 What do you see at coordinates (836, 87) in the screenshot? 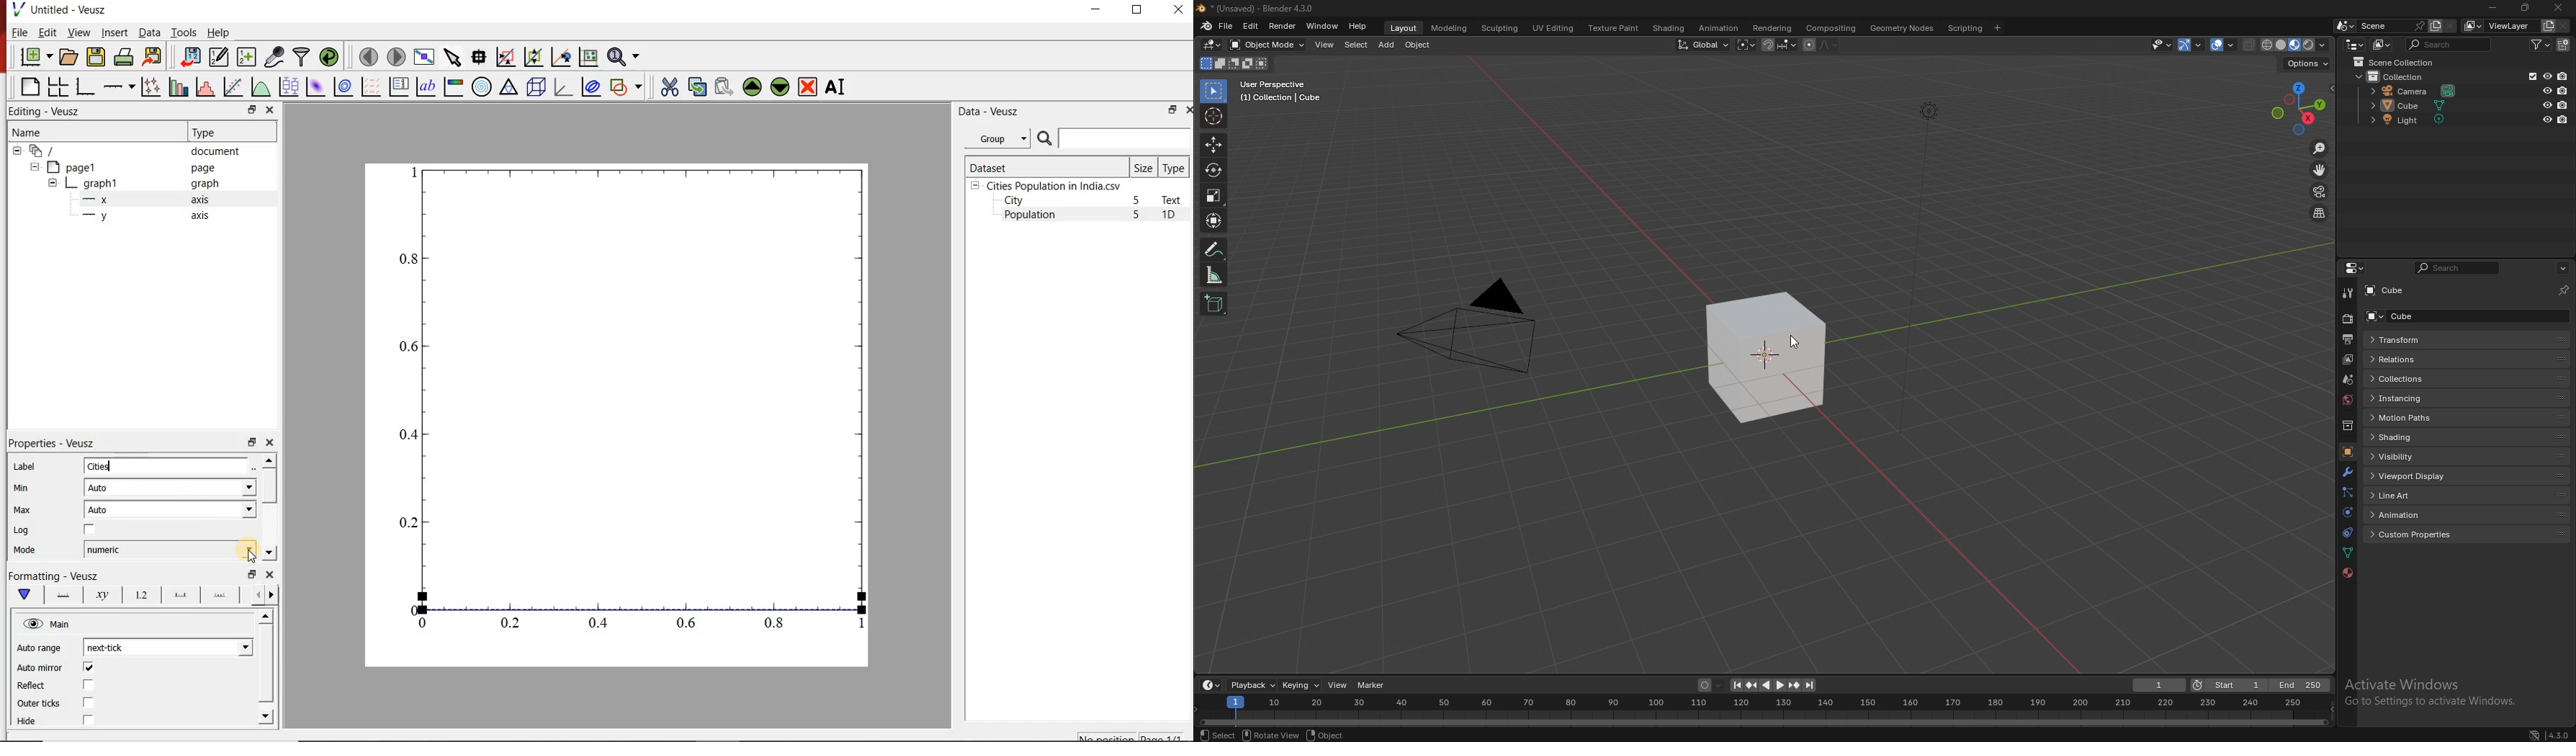
I see `renames the selected widget` at bounding box center [836, 87].